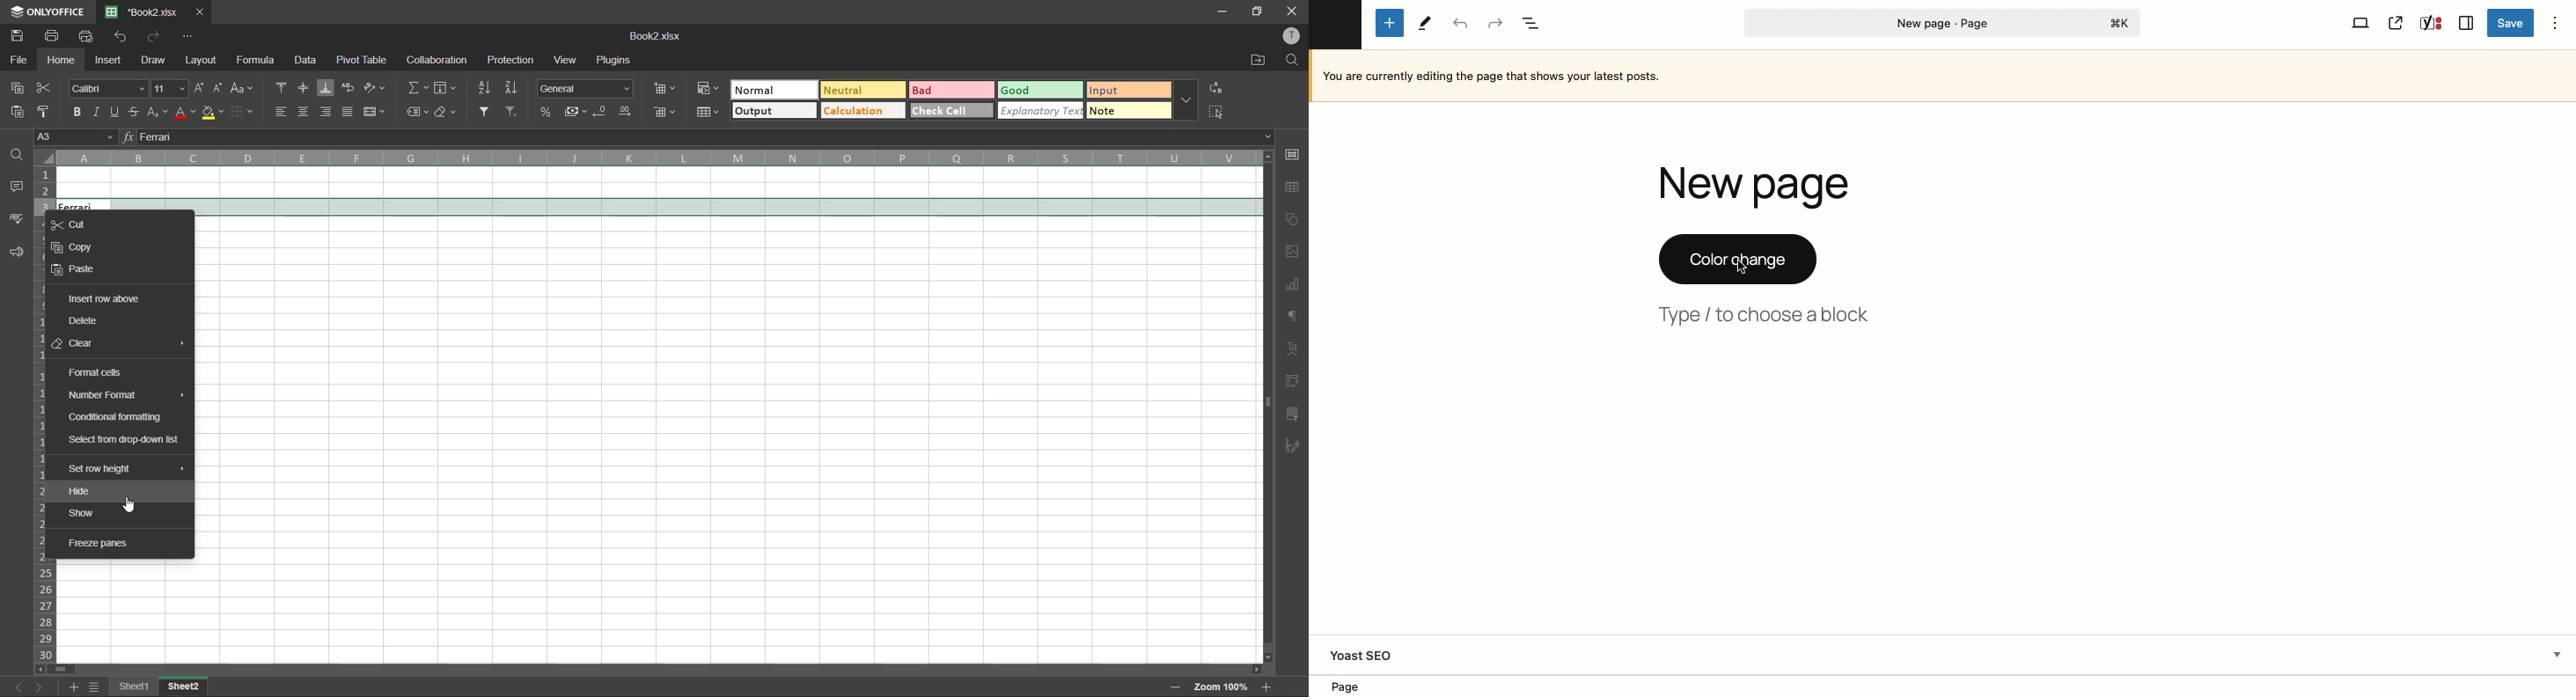 The image size is (2576, 700). What do you see at coordinates (564, 60) in the screenshot?
I see `view` at bounding box center [564, 60].